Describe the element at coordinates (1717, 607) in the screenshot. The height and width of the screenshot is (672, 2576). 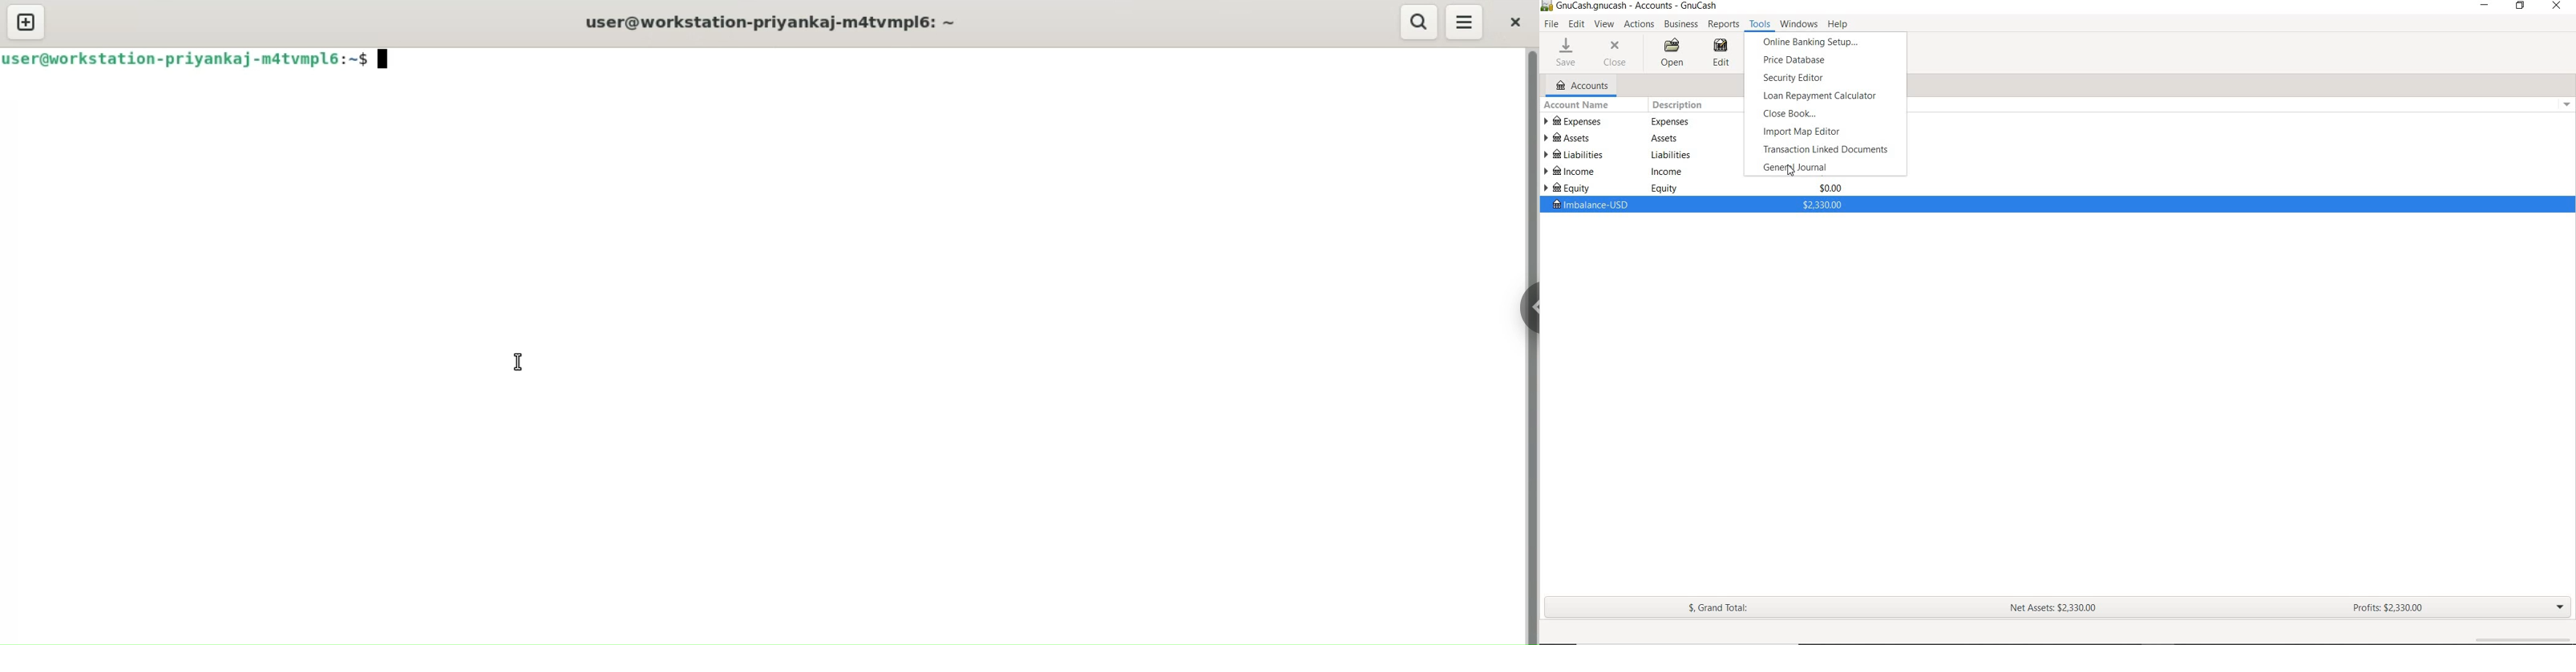
I see `GRAND TOTAL` at that location.